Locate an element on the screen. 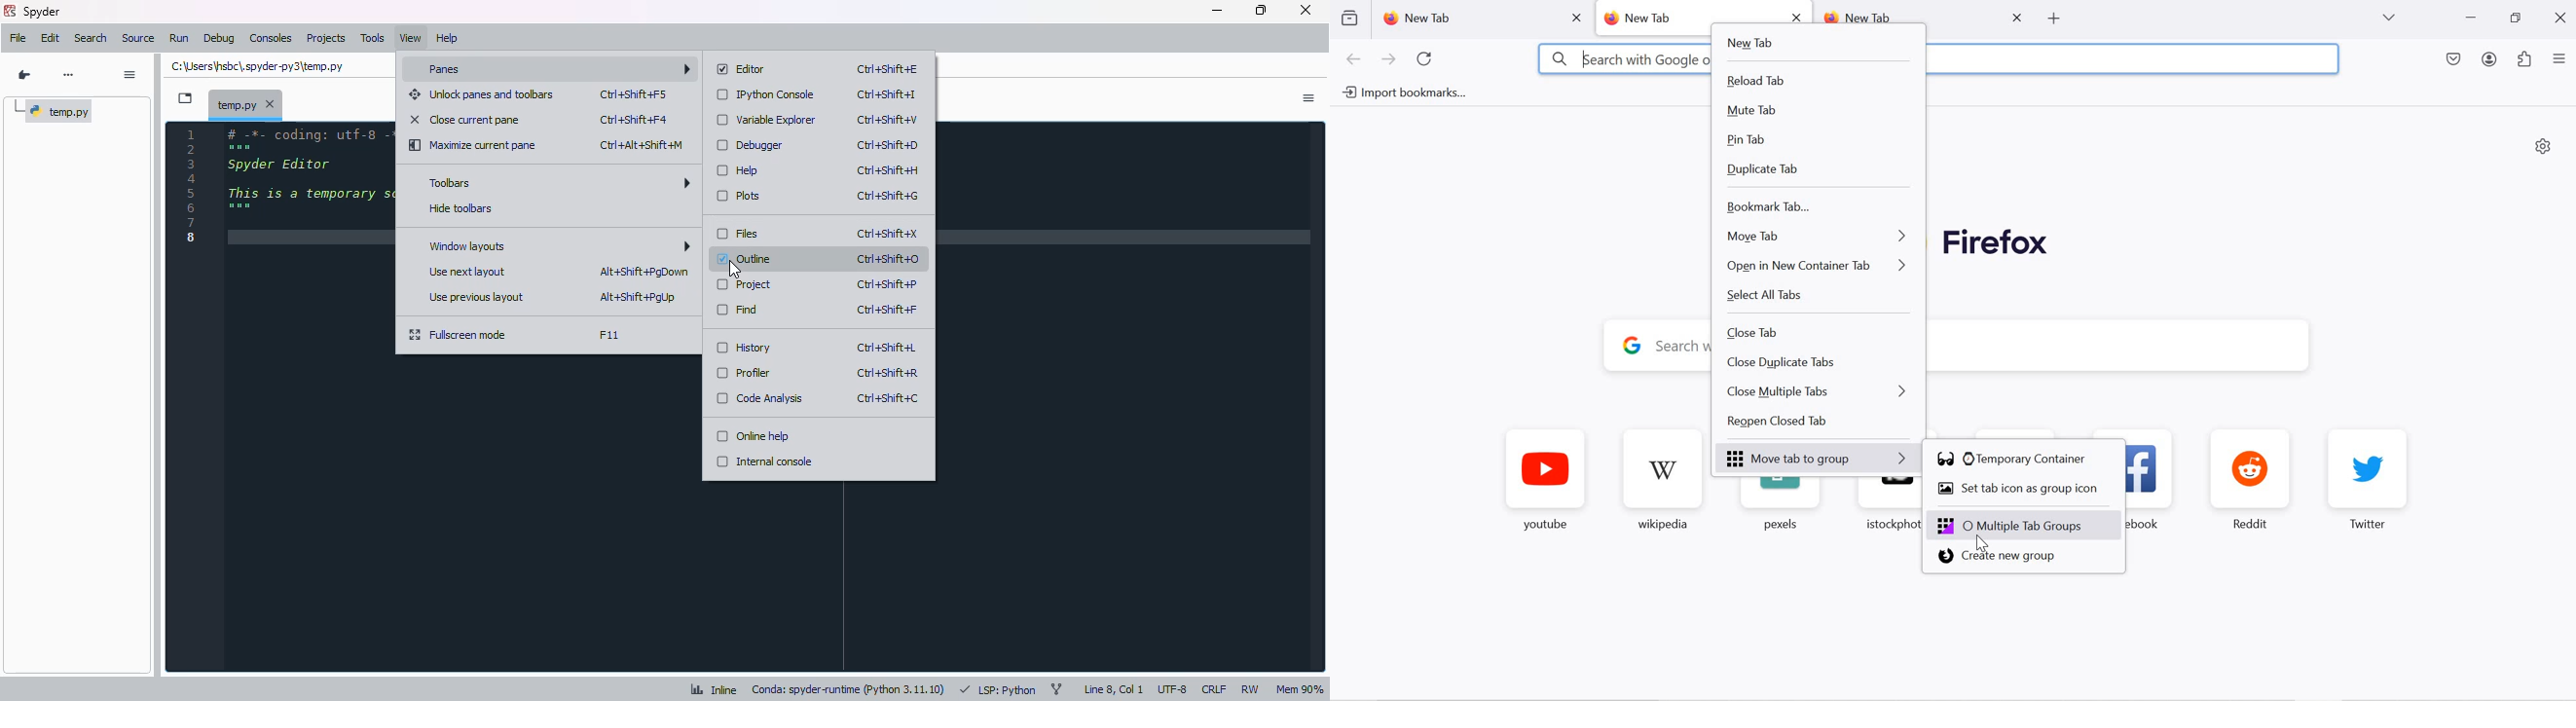  more is located at coordinates (69, 74).